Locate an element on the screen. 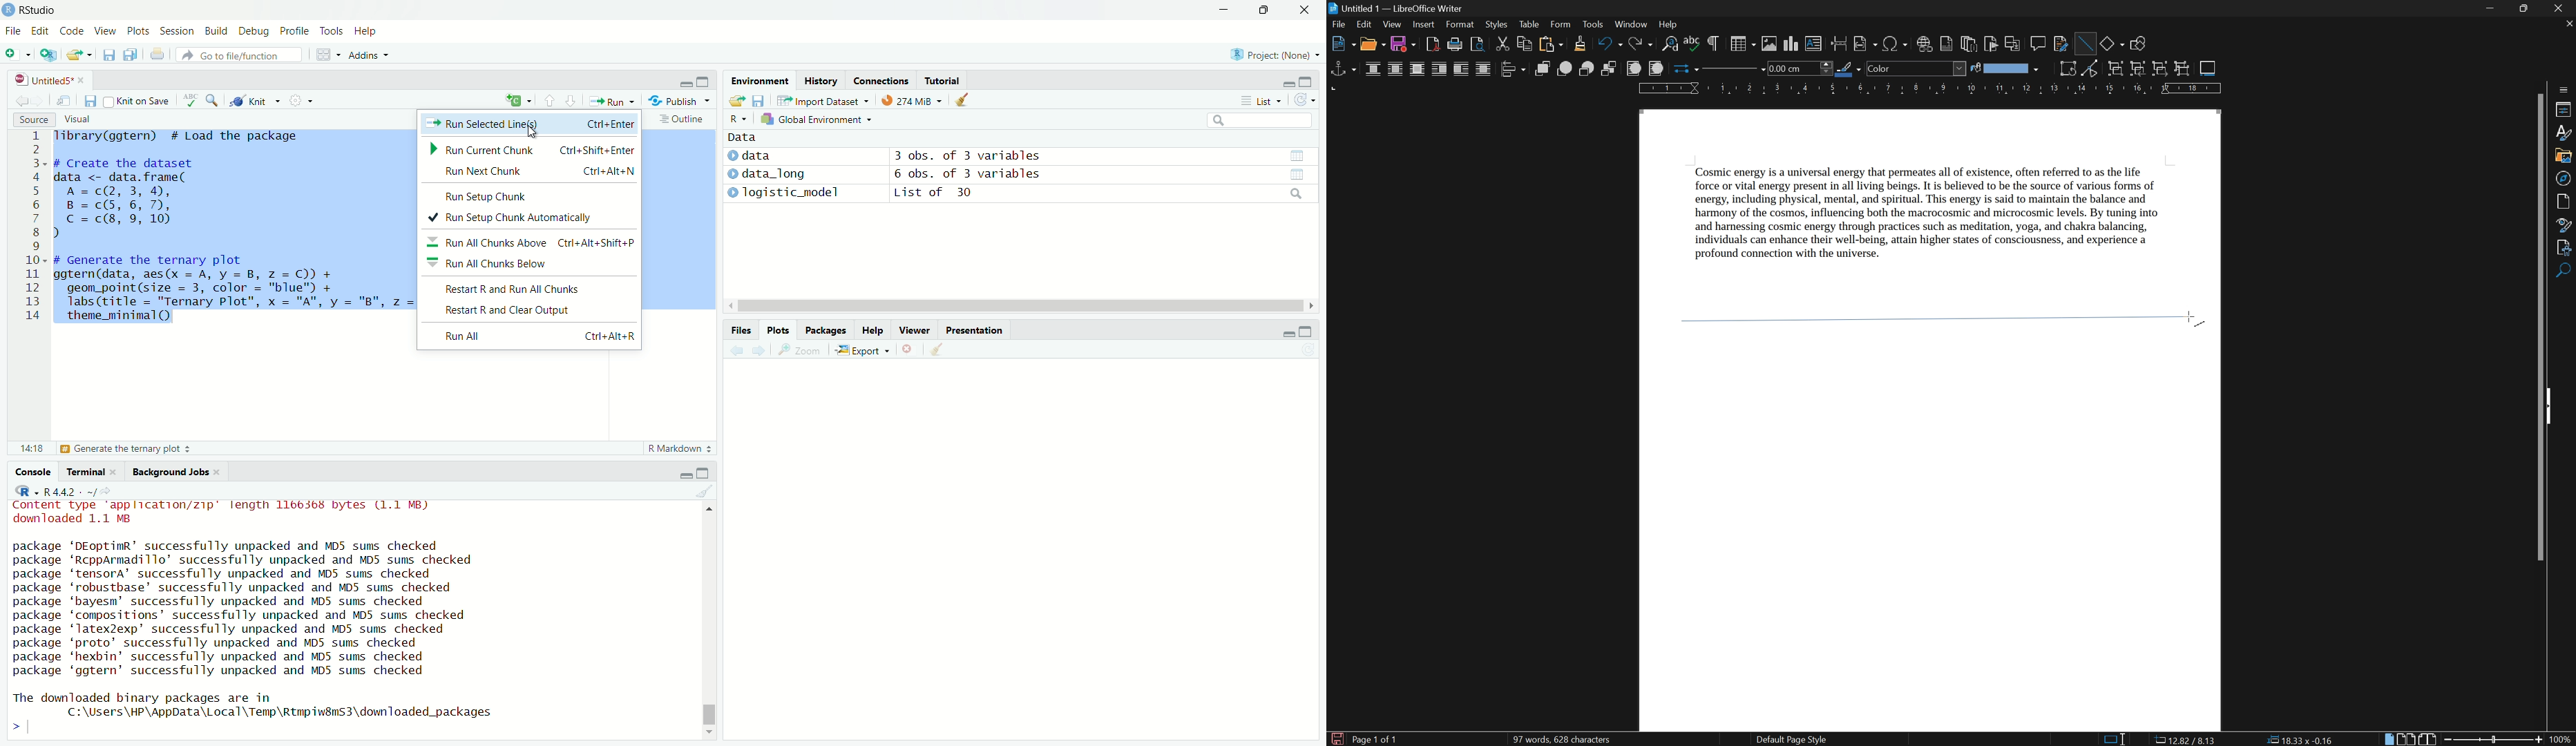 Image resolution: width=2576 pixels, height=756 pixels. close is located at coordinates (2568, 23).